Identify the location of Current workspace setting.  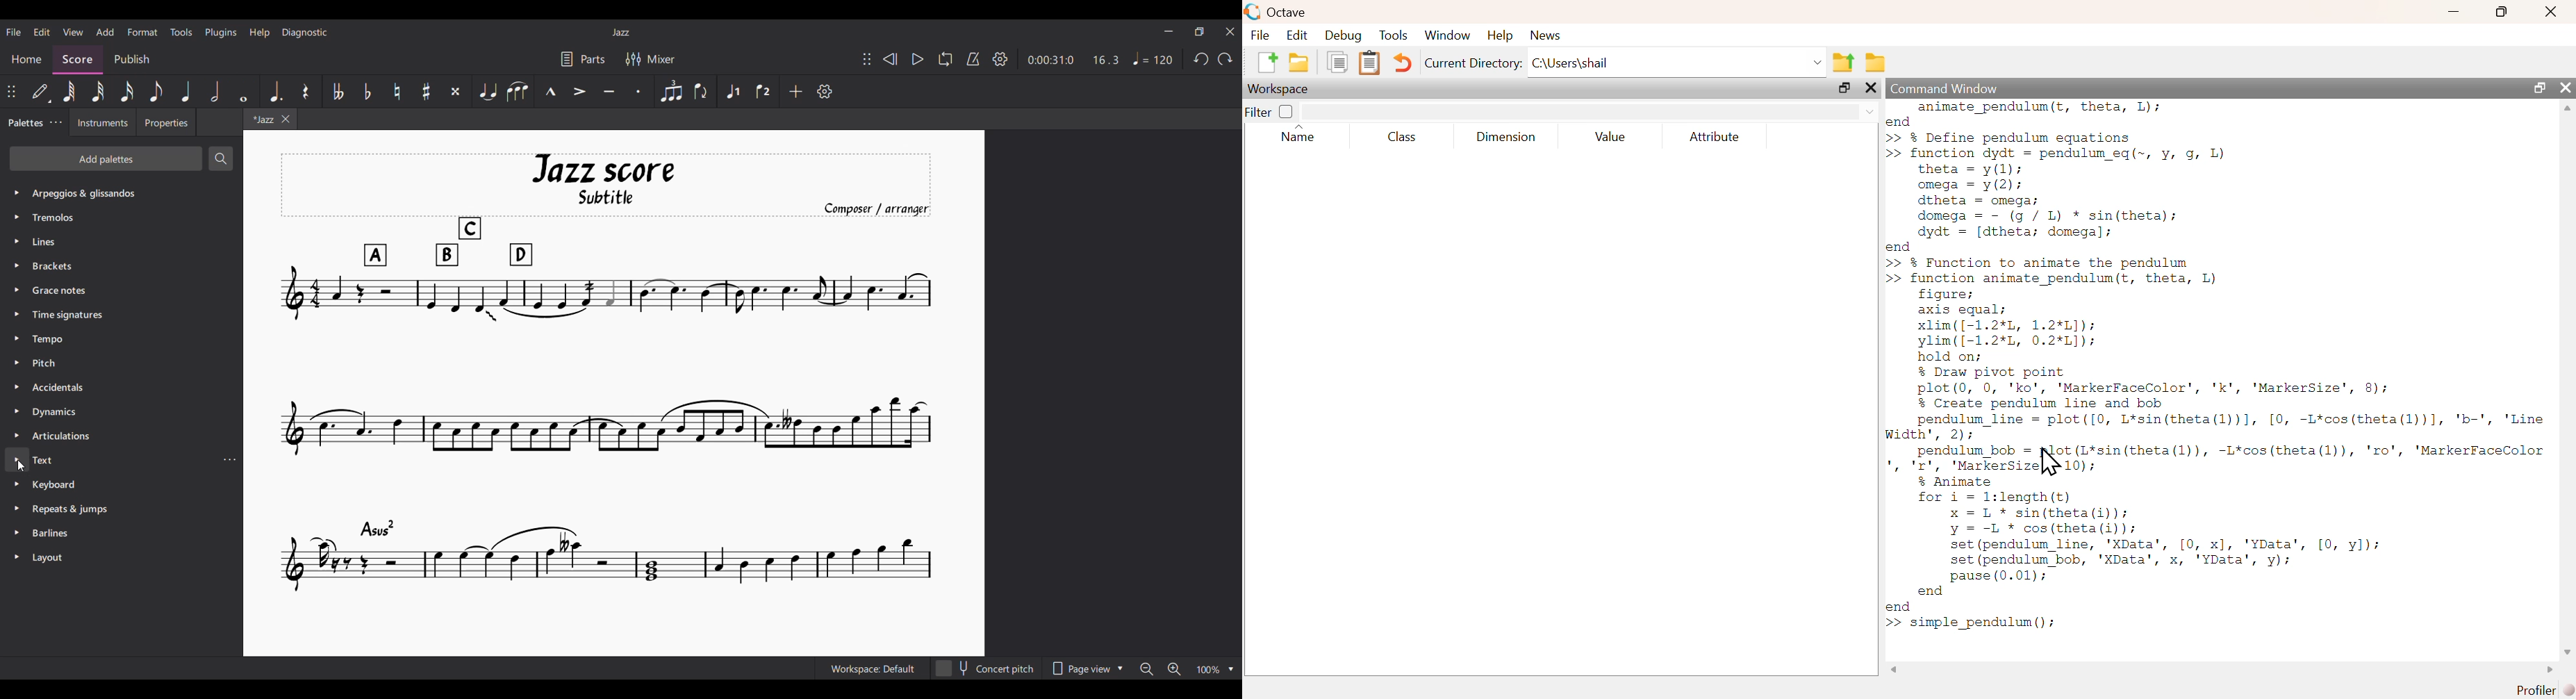
(873, 668).